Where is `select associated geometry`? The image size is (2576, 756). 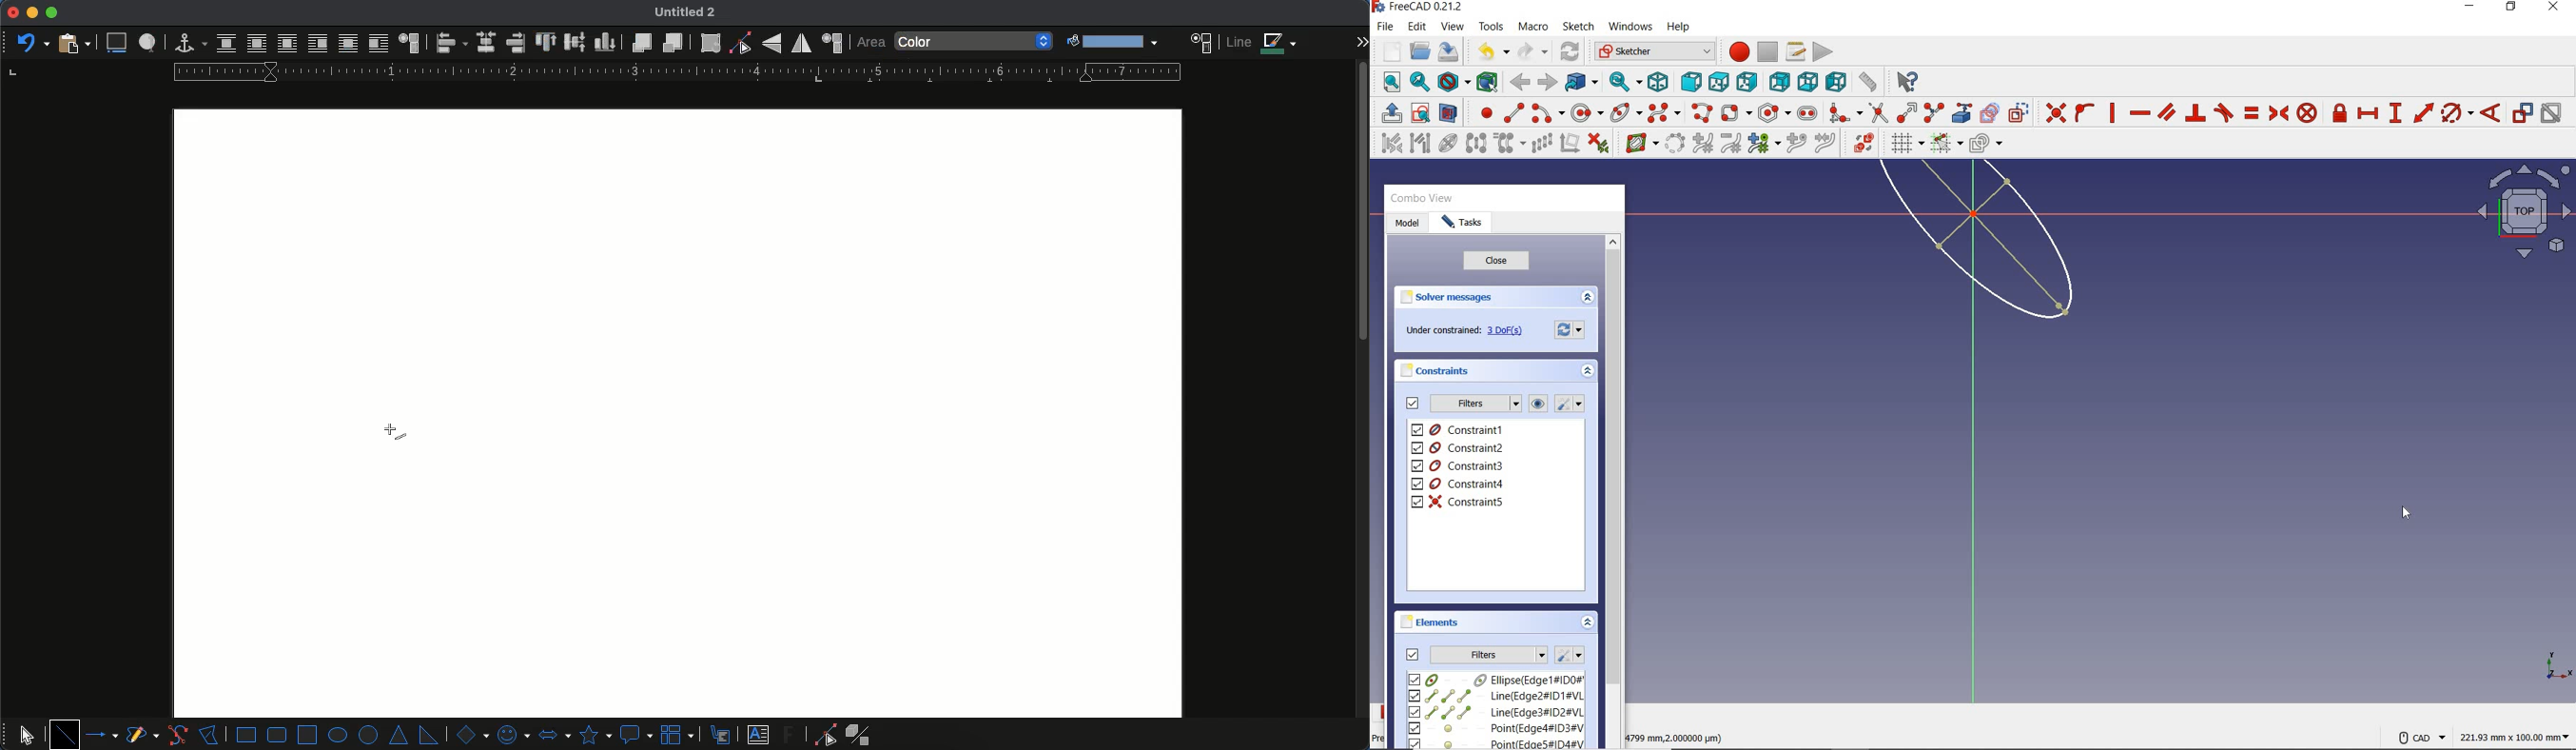
select associated geometry is located at coordinates (1420, 144).